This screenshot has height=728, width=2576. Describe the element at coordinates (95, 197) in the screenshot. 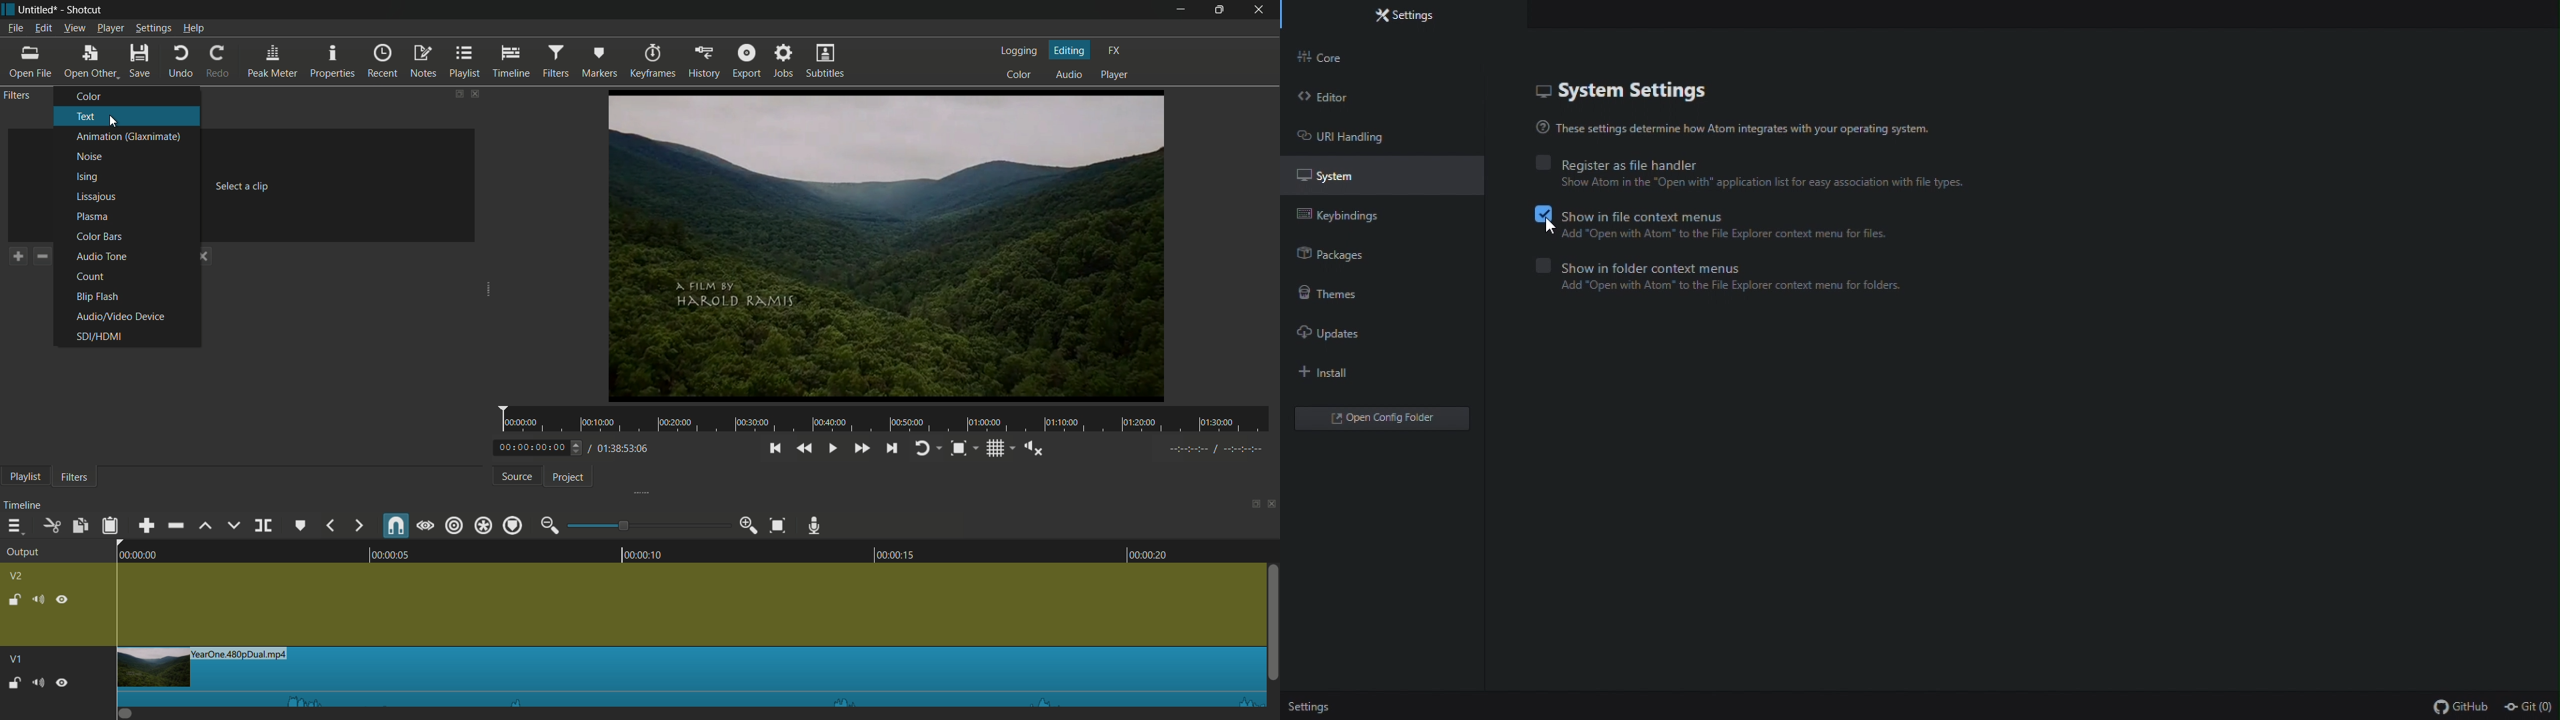

I see `lissajous` at that location.